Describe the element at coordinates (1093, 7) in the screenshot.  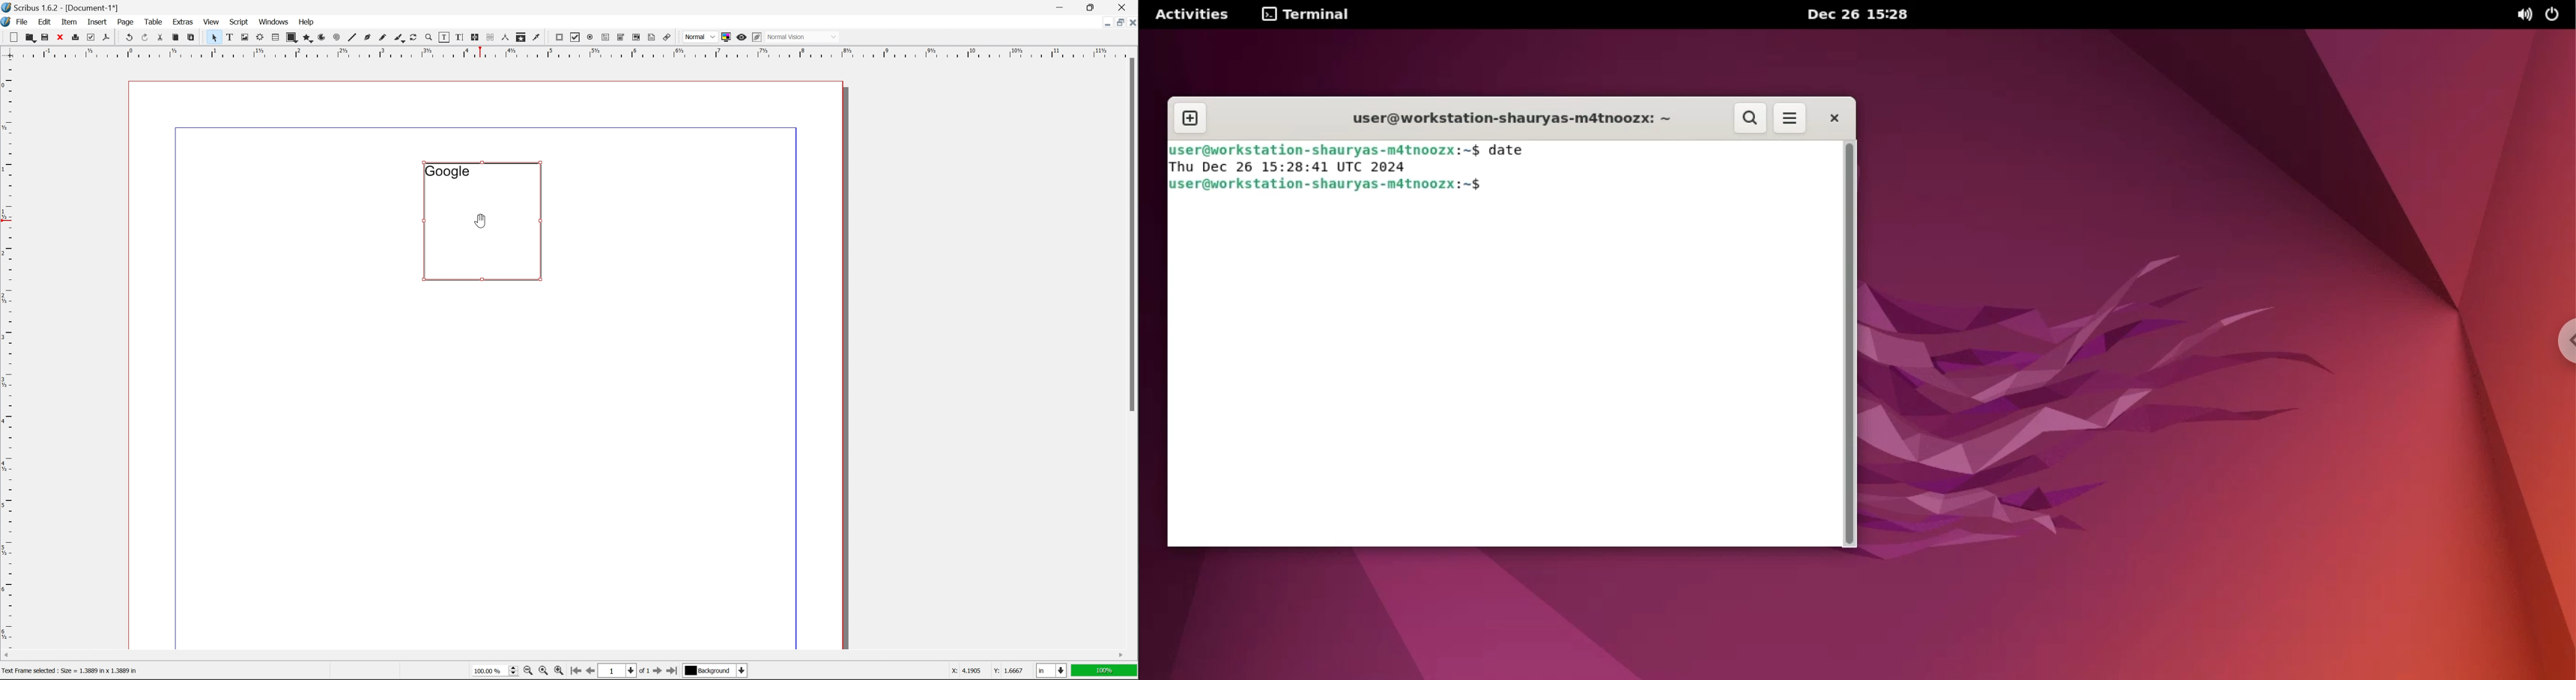
I see `restore down` at that location.